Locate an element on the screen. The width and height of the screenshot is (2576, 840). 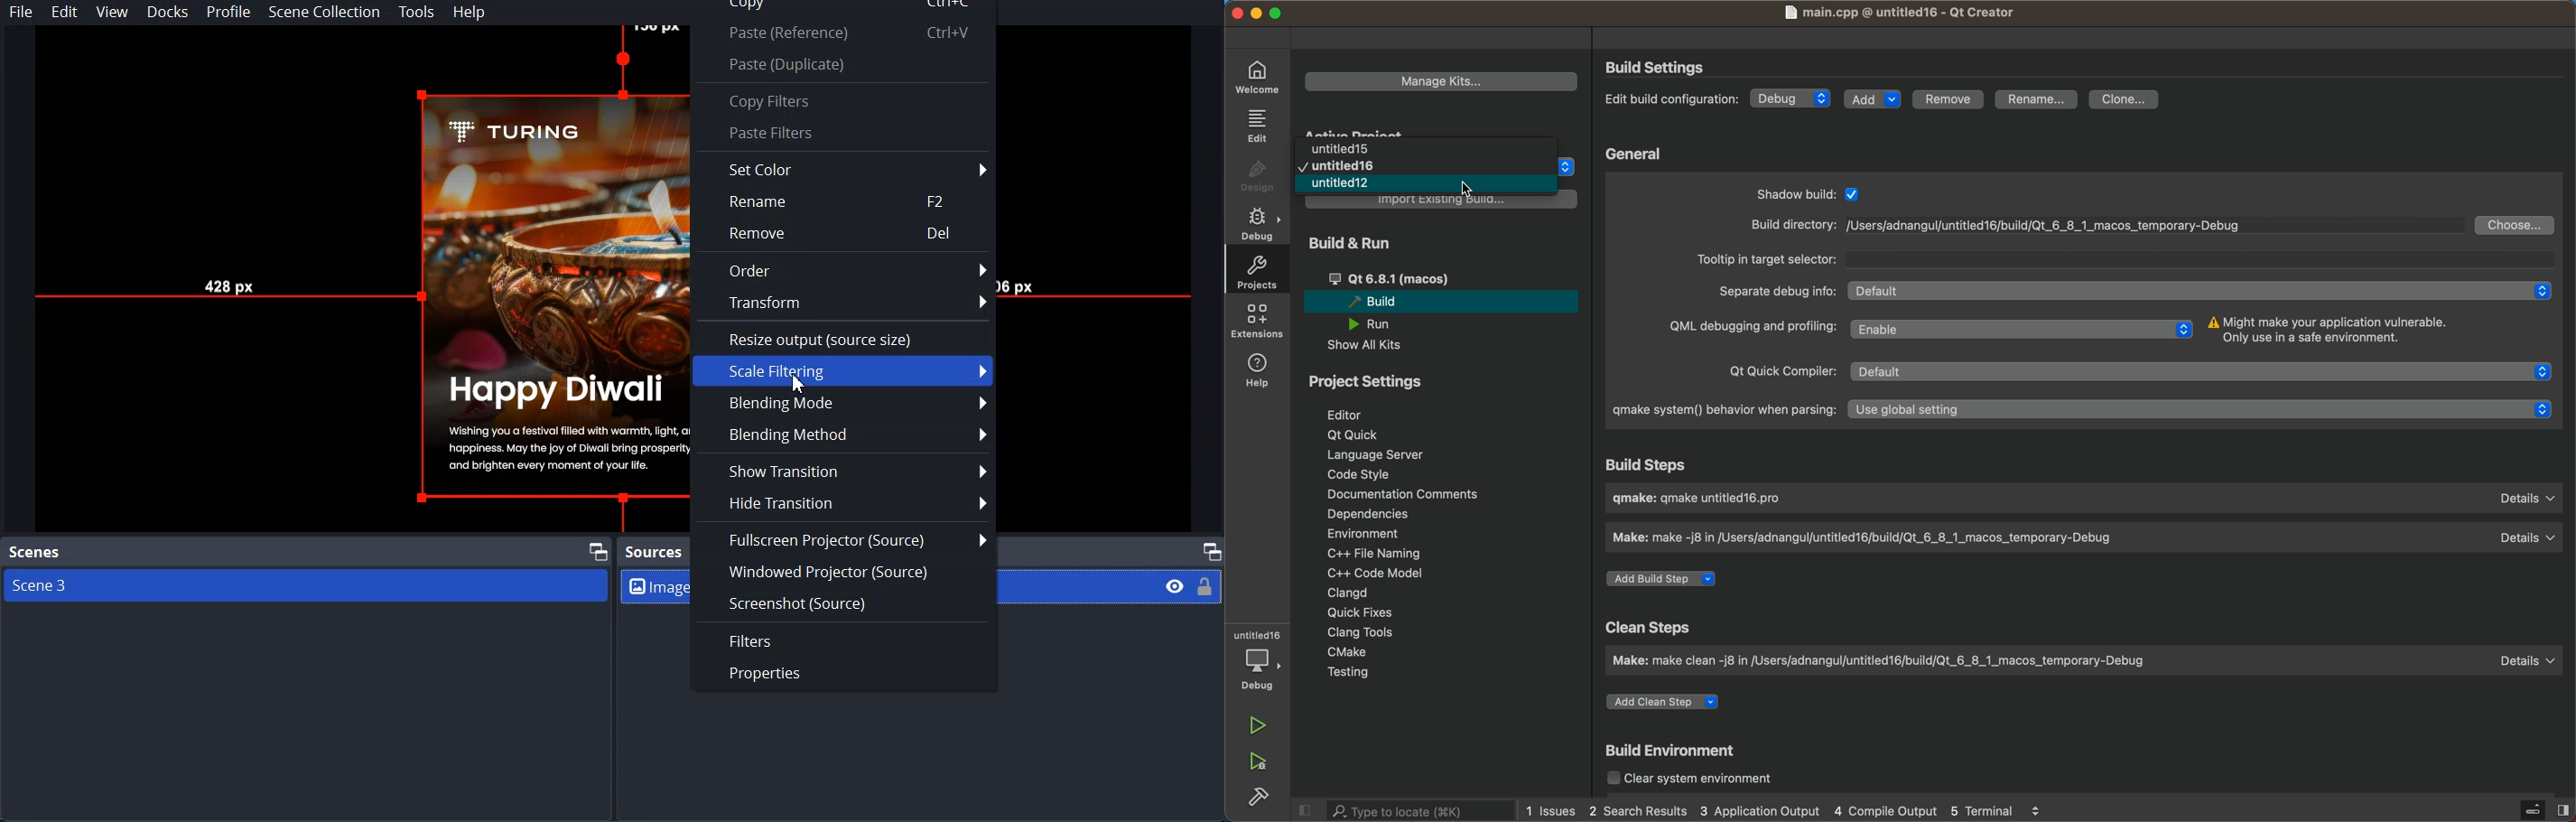
edit build is located at coordinates (1673, 98).